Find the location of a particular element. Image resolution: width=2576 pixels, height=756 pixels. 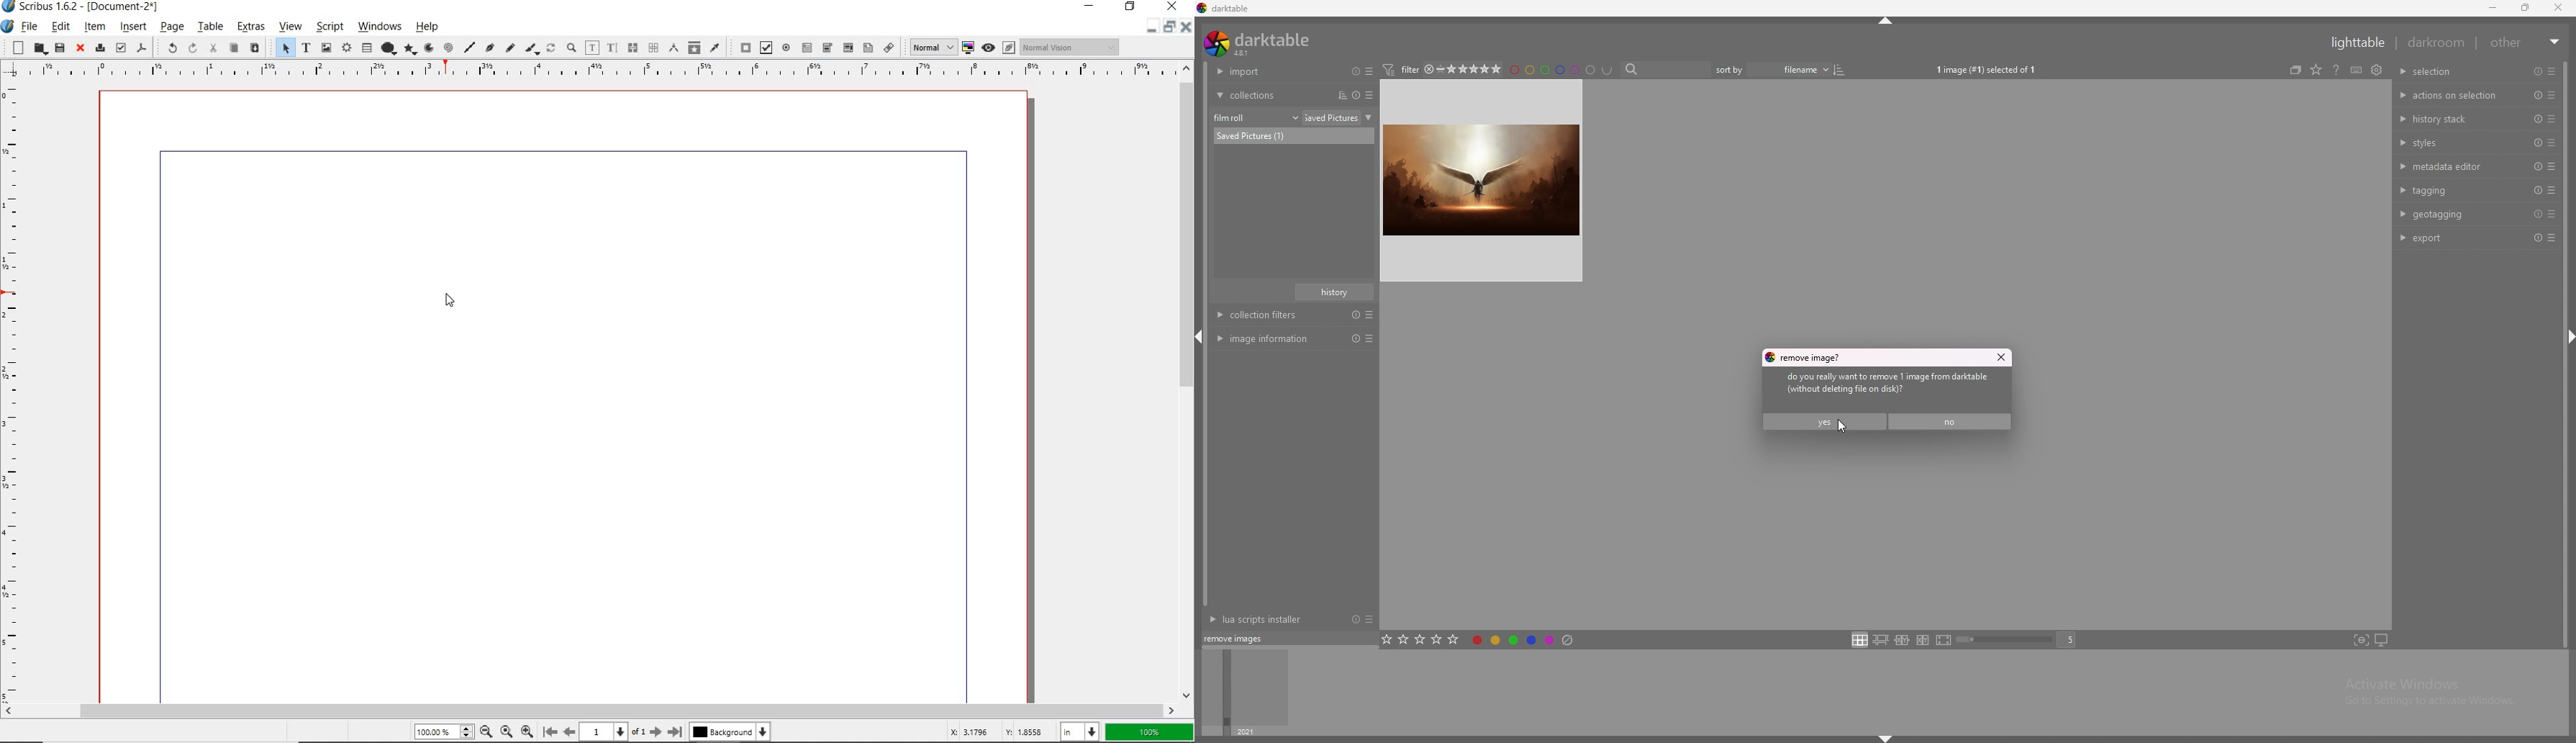

search bar is located at coordinates (1669, 70).